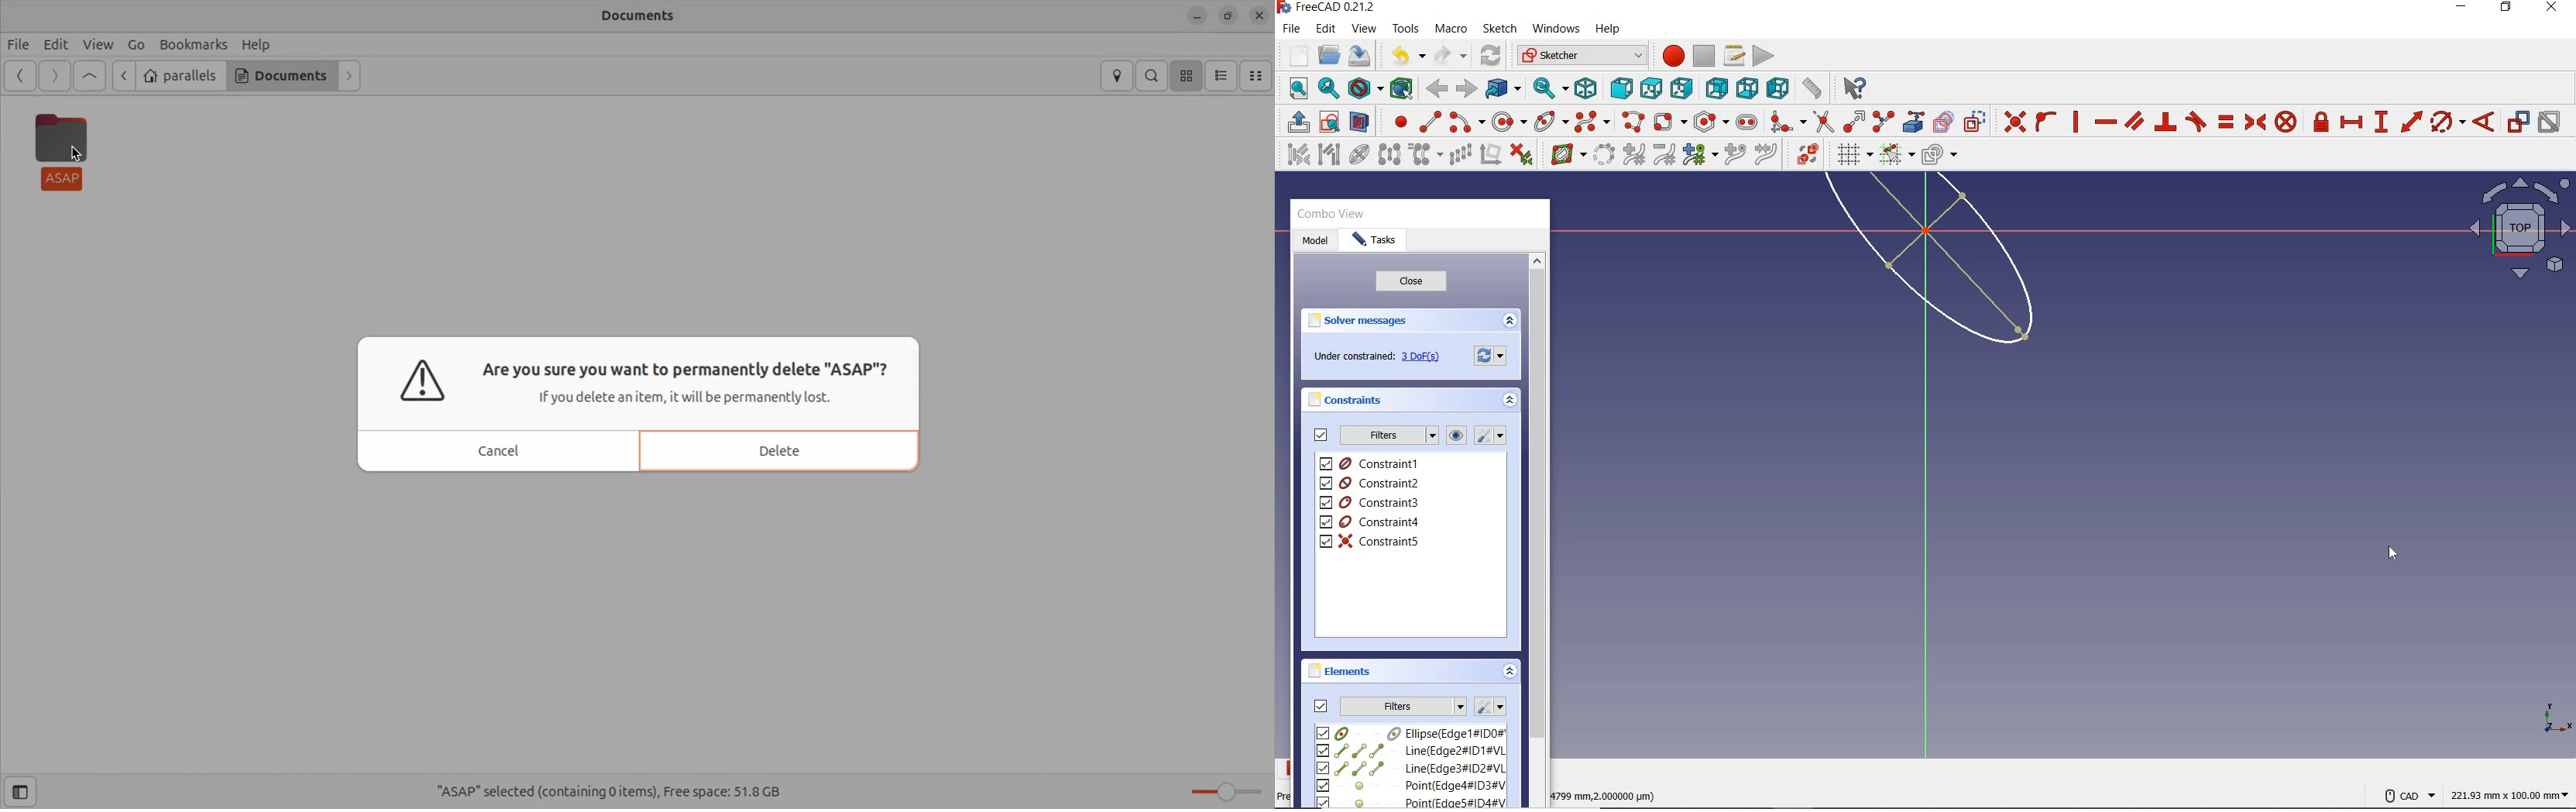  What do you see at coordinates (2461, 7) in the screenshot?
I see `minimize` at bounding box center [2461, 7].